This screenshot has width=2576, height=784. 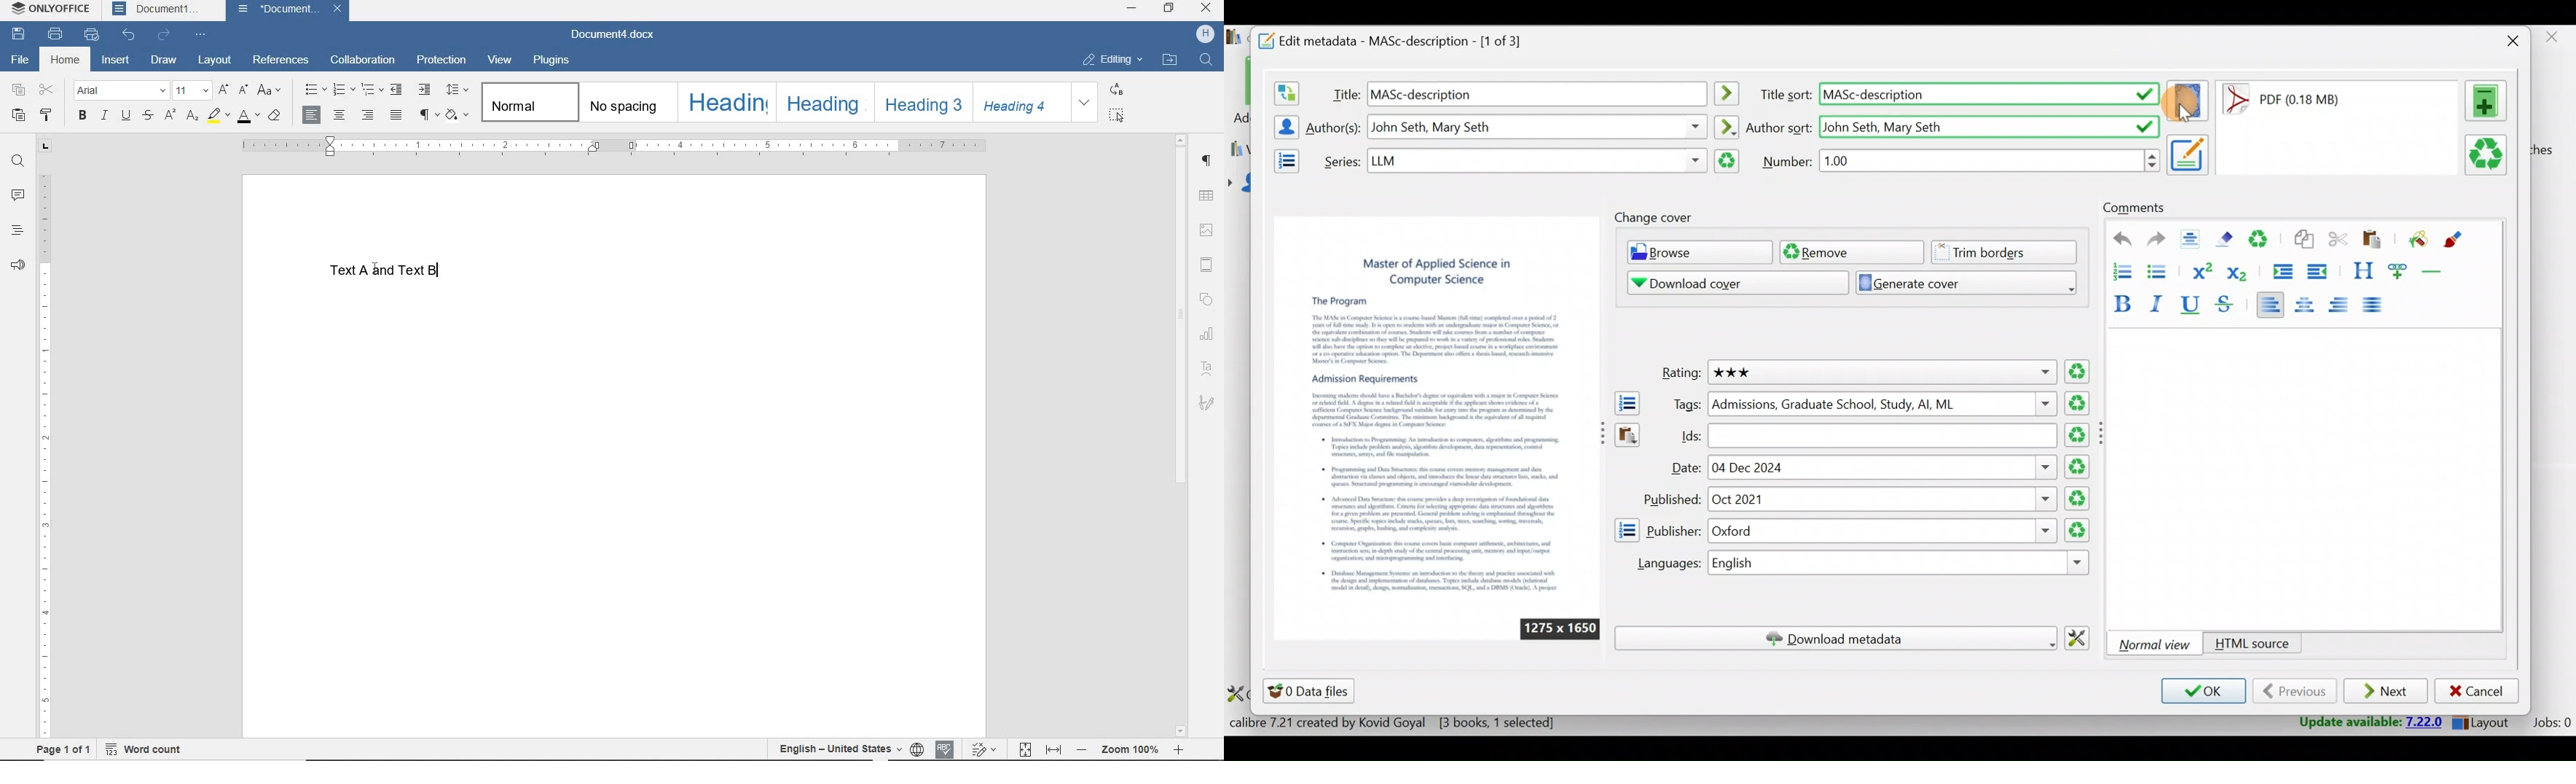 I want to click on NUMBERING, so click(x=342, y=90).